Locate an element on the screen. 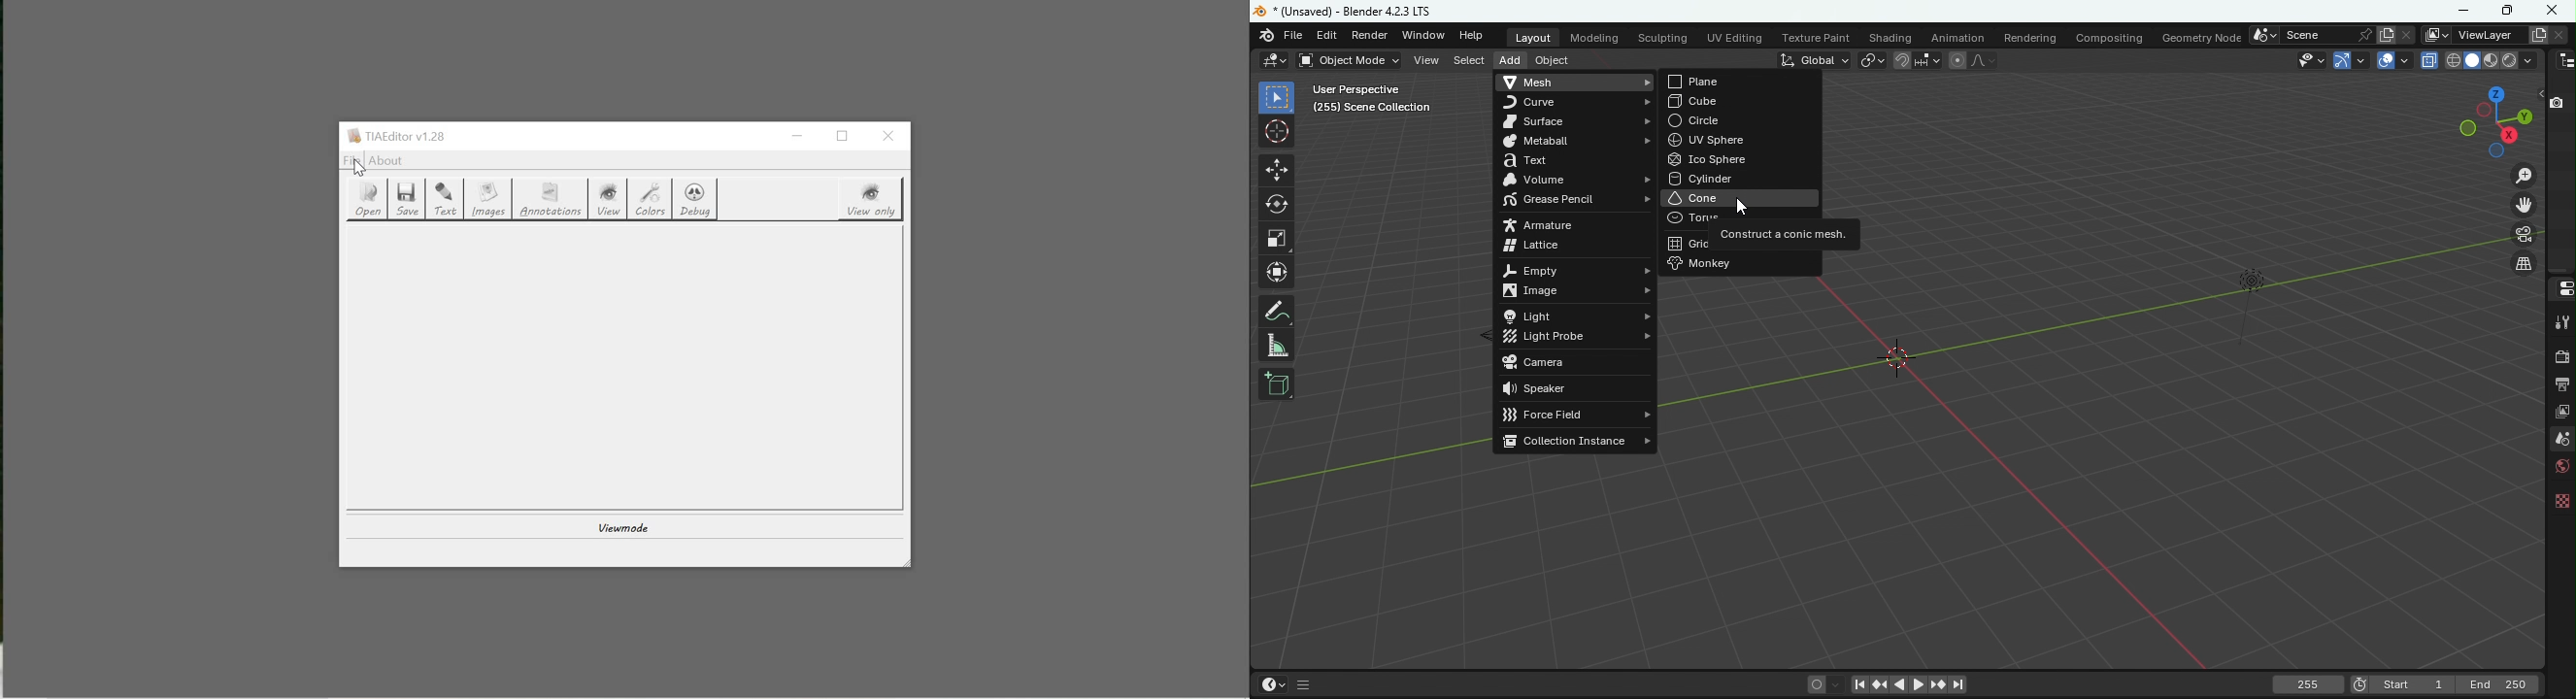 This screenshot has height=700, width=2576. Construct a conic mesh is located at coordinates (1772, 235).